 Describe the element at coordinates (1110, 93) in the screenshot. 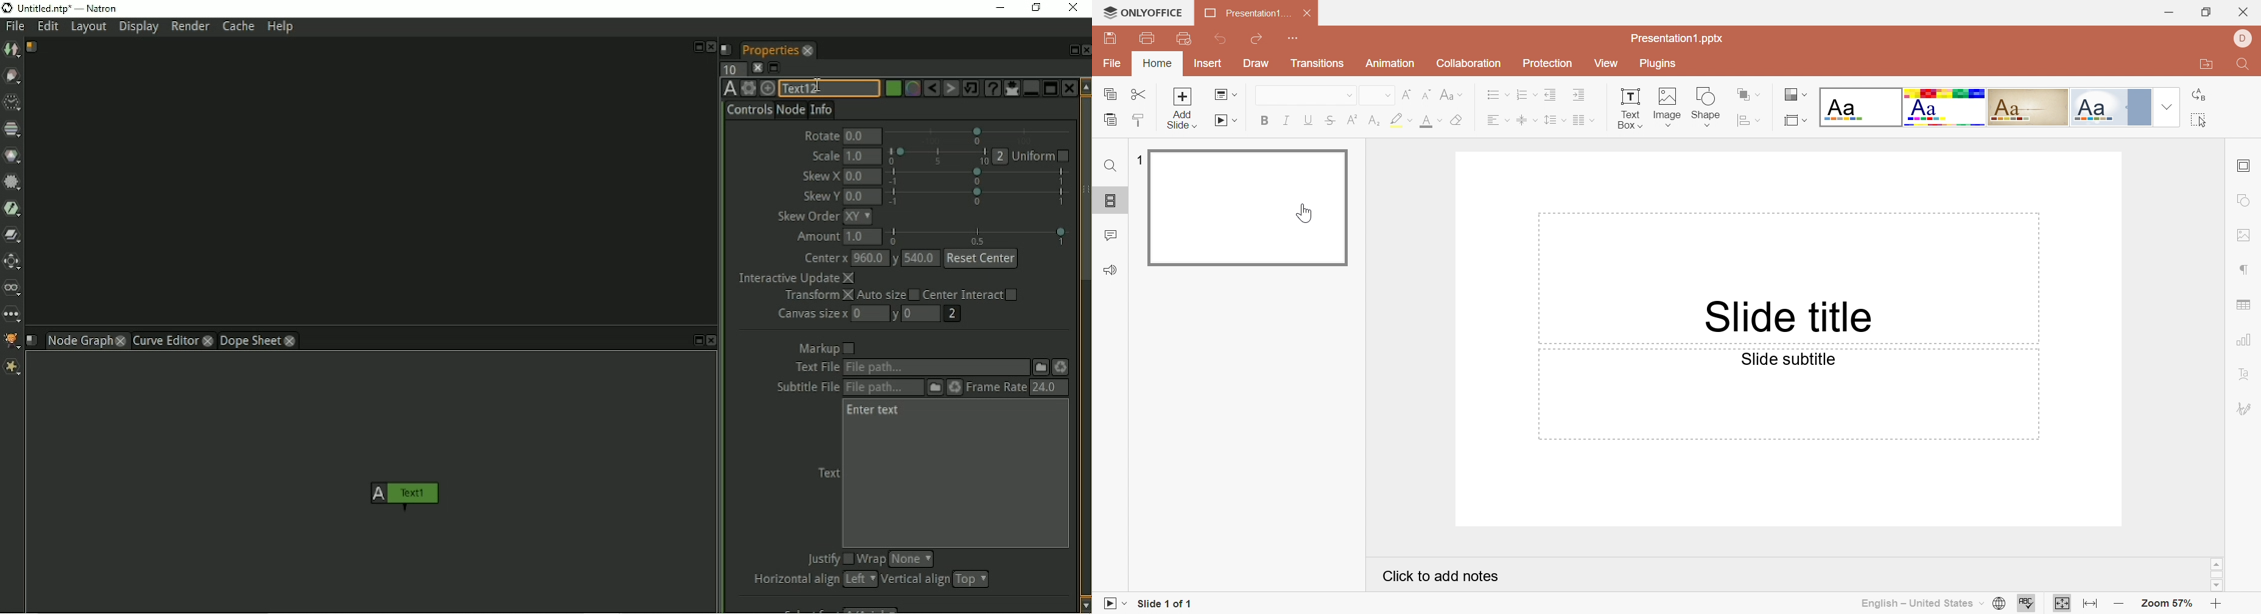

I see `Copy` at that location.